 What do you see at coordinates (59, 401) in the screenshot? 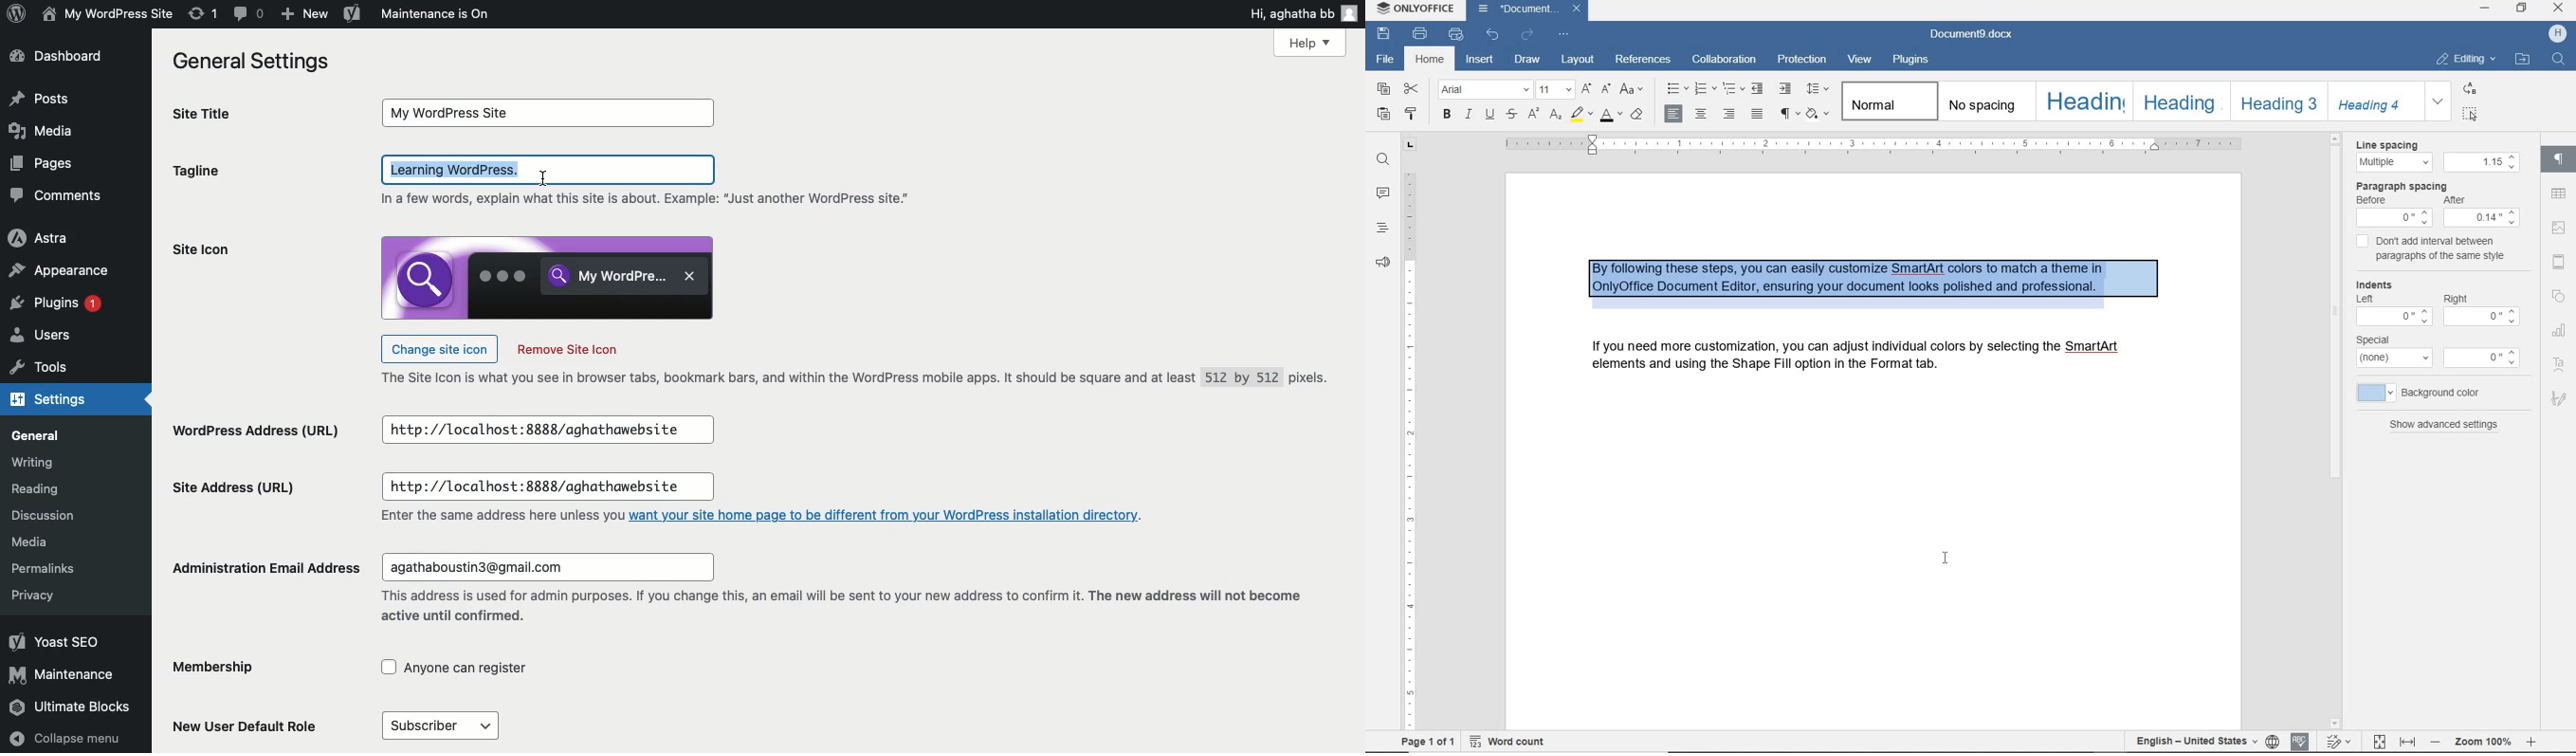
I see `Settings` at bounding box center [59, 401].